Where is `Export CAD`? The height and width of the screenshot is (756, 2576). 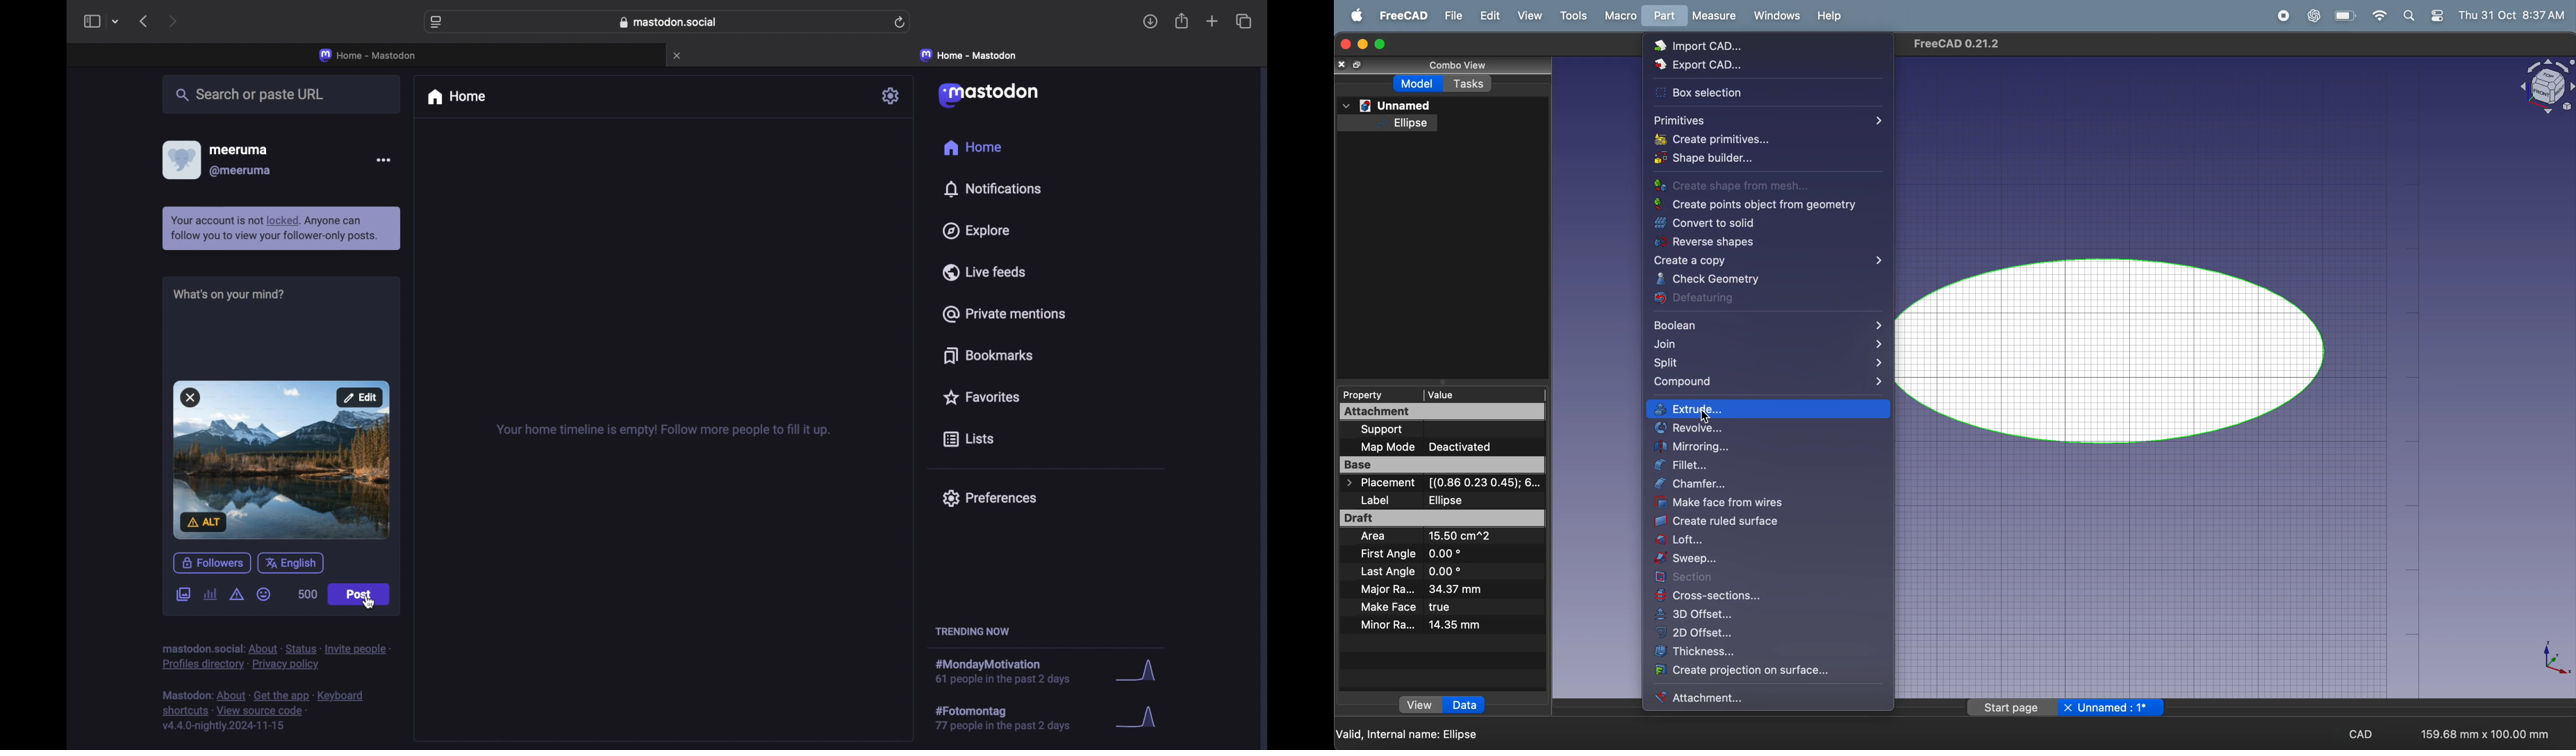 Export CAD is located at coordinates (1742, 68).